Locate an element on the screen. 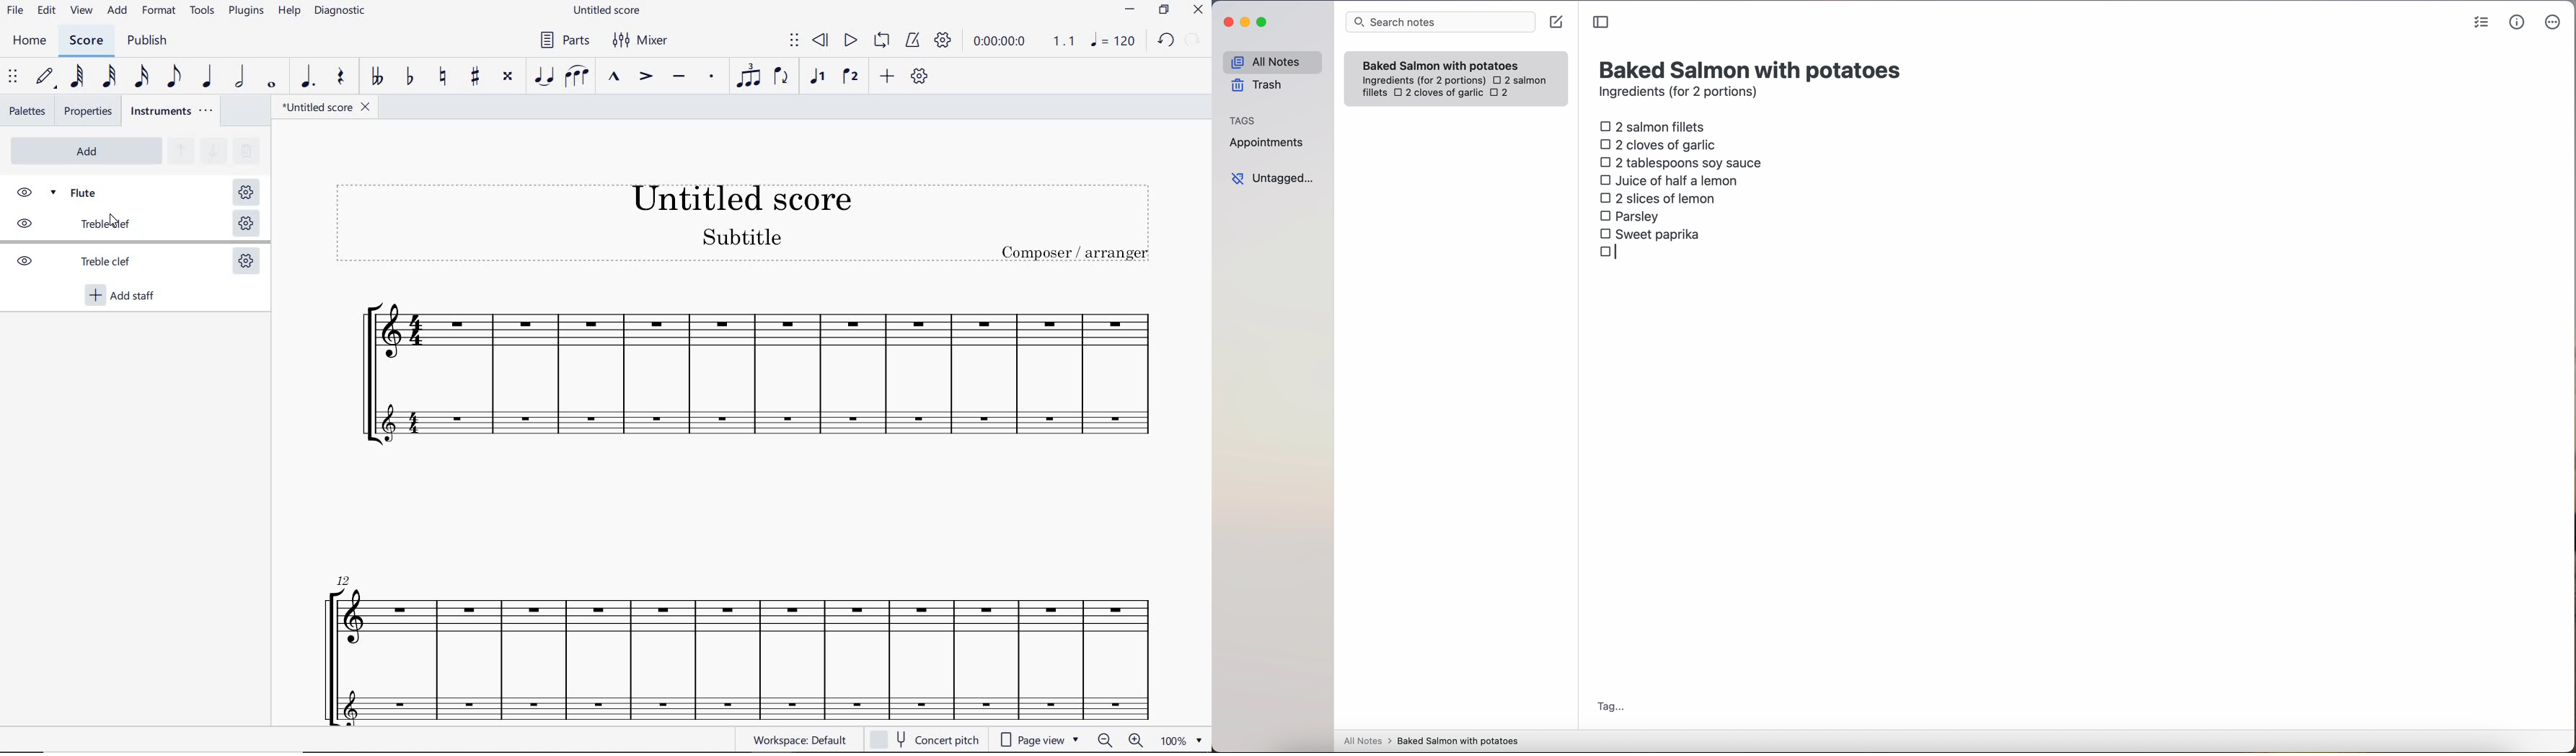 This screenshot has width=2576, height=756. rest is located at coordinates (339, 79).